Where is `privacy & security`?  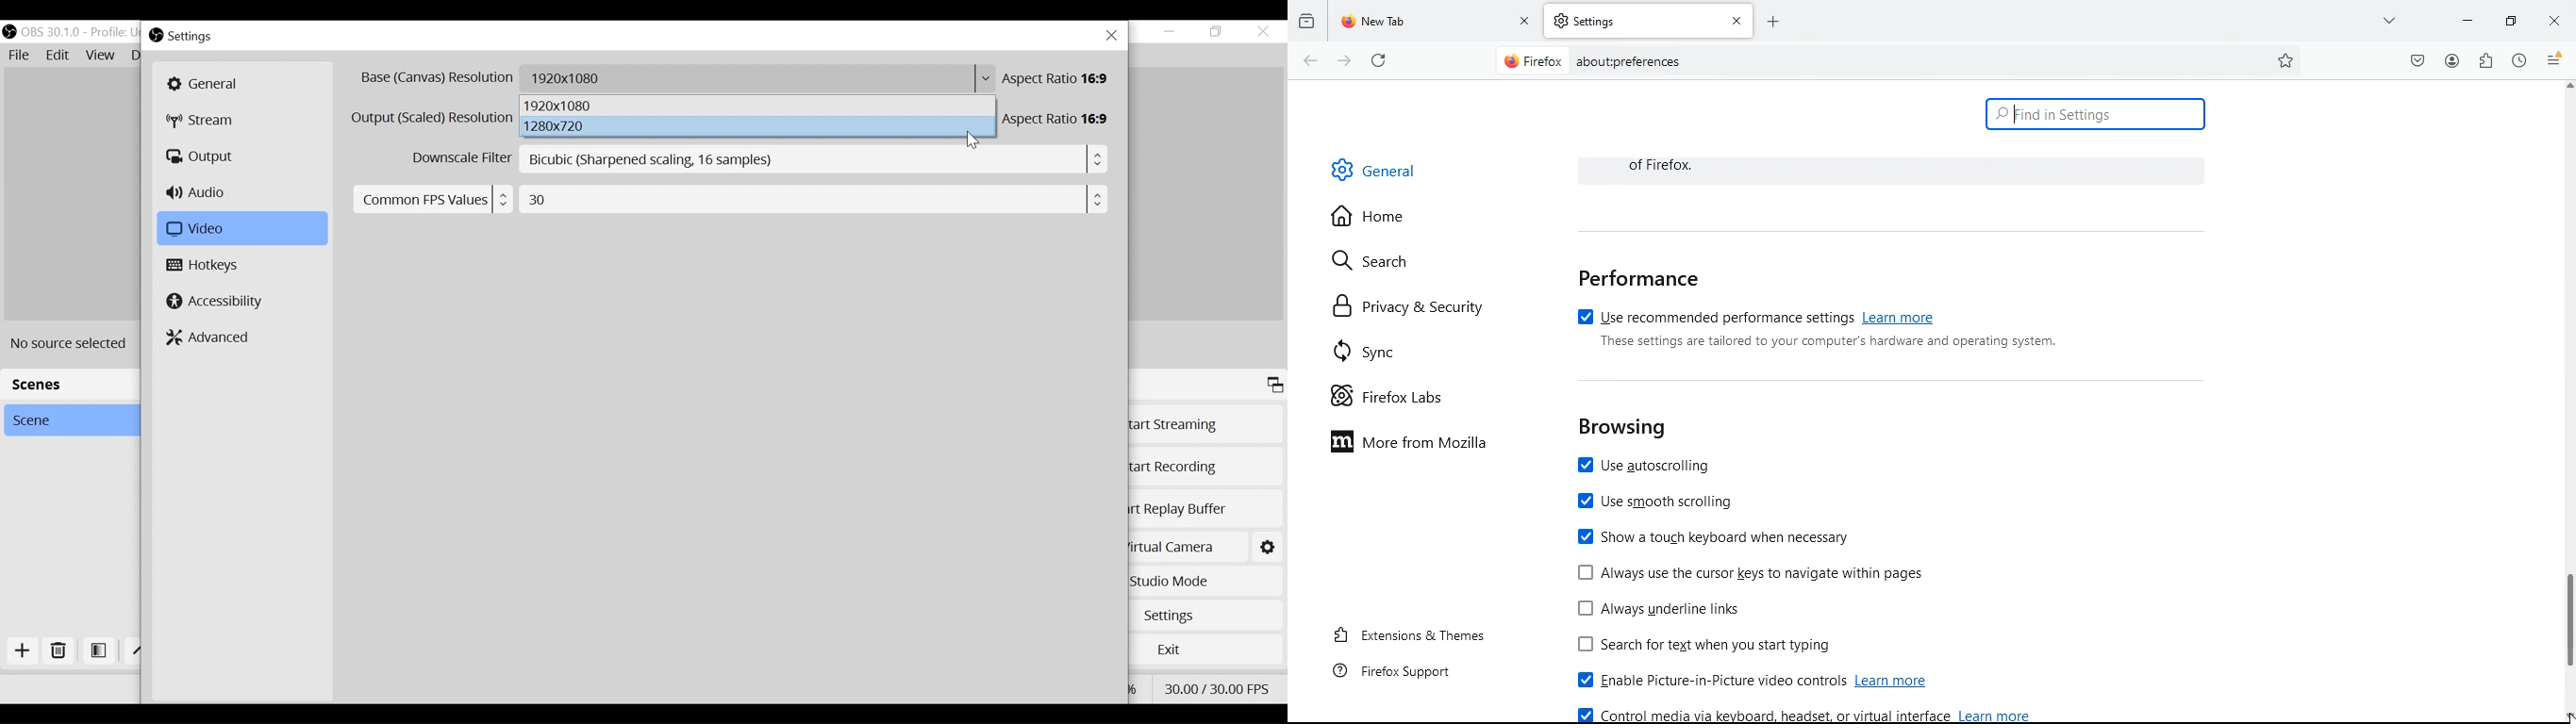
privacy & security is located at coordinates (1410, 306).